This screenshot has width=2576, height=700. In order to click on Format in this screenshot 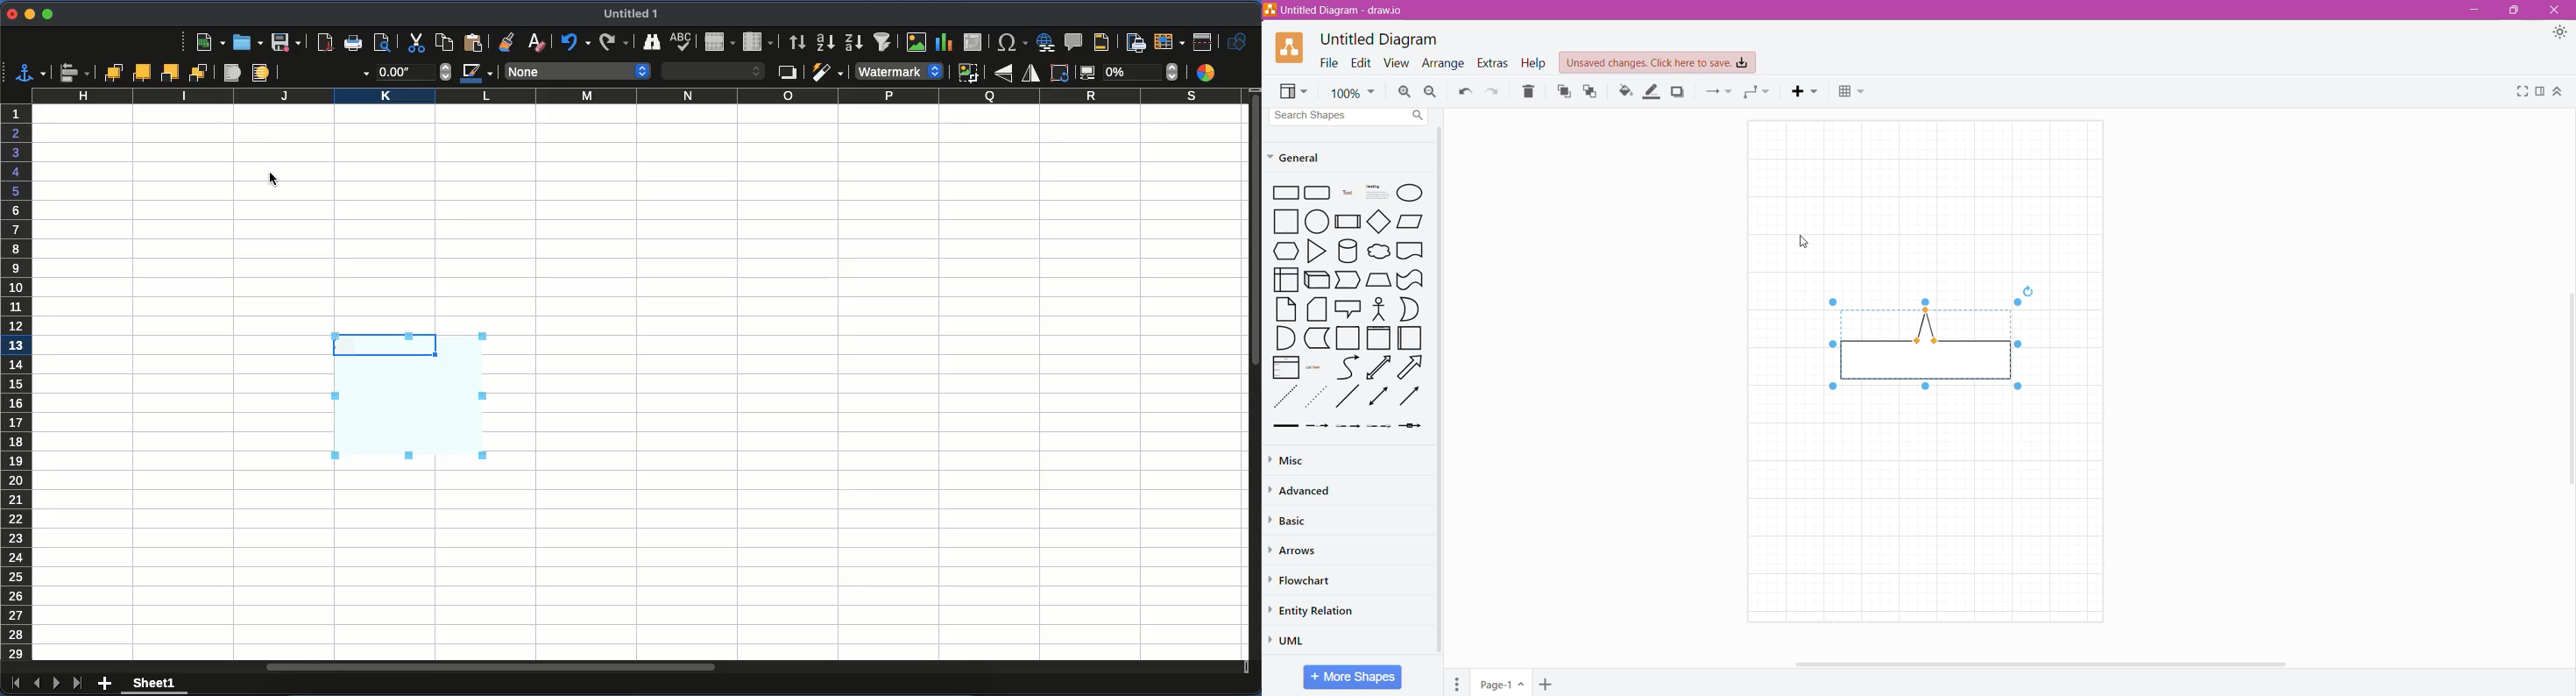, I will do `click(2540, 92)`.